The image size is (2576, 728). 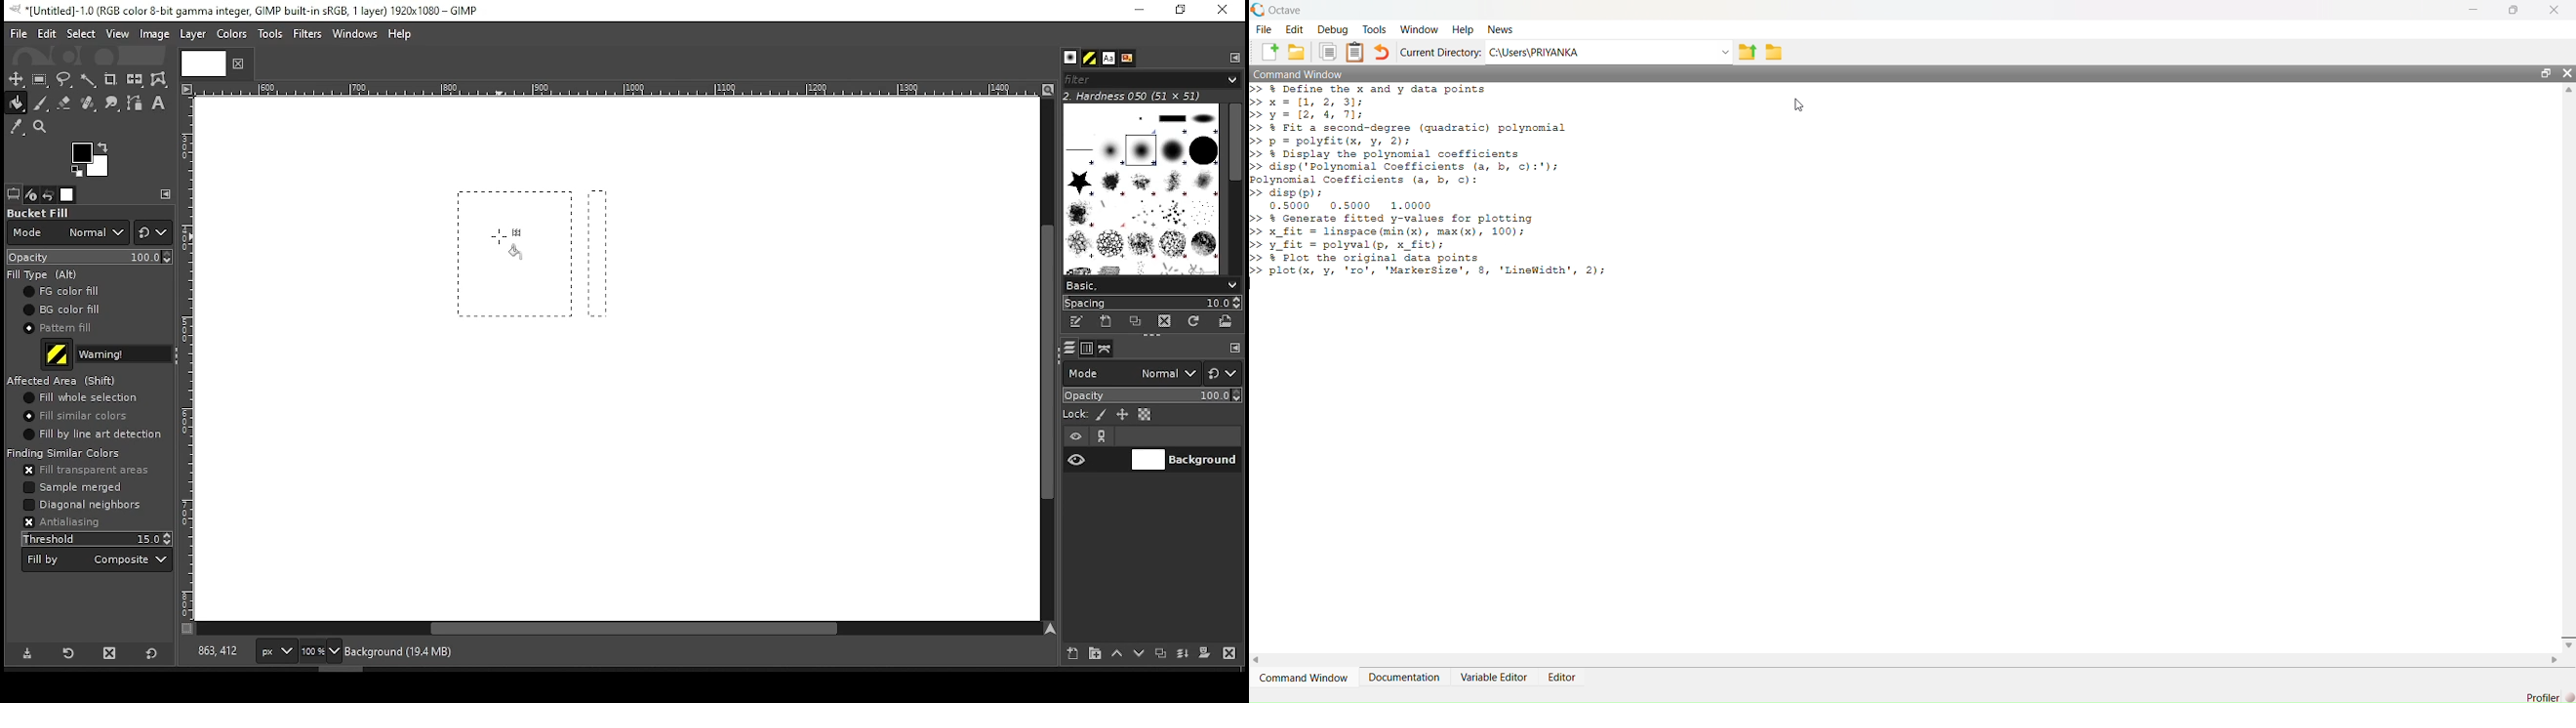 I want to click on fill type, so click(x=125, y=353).